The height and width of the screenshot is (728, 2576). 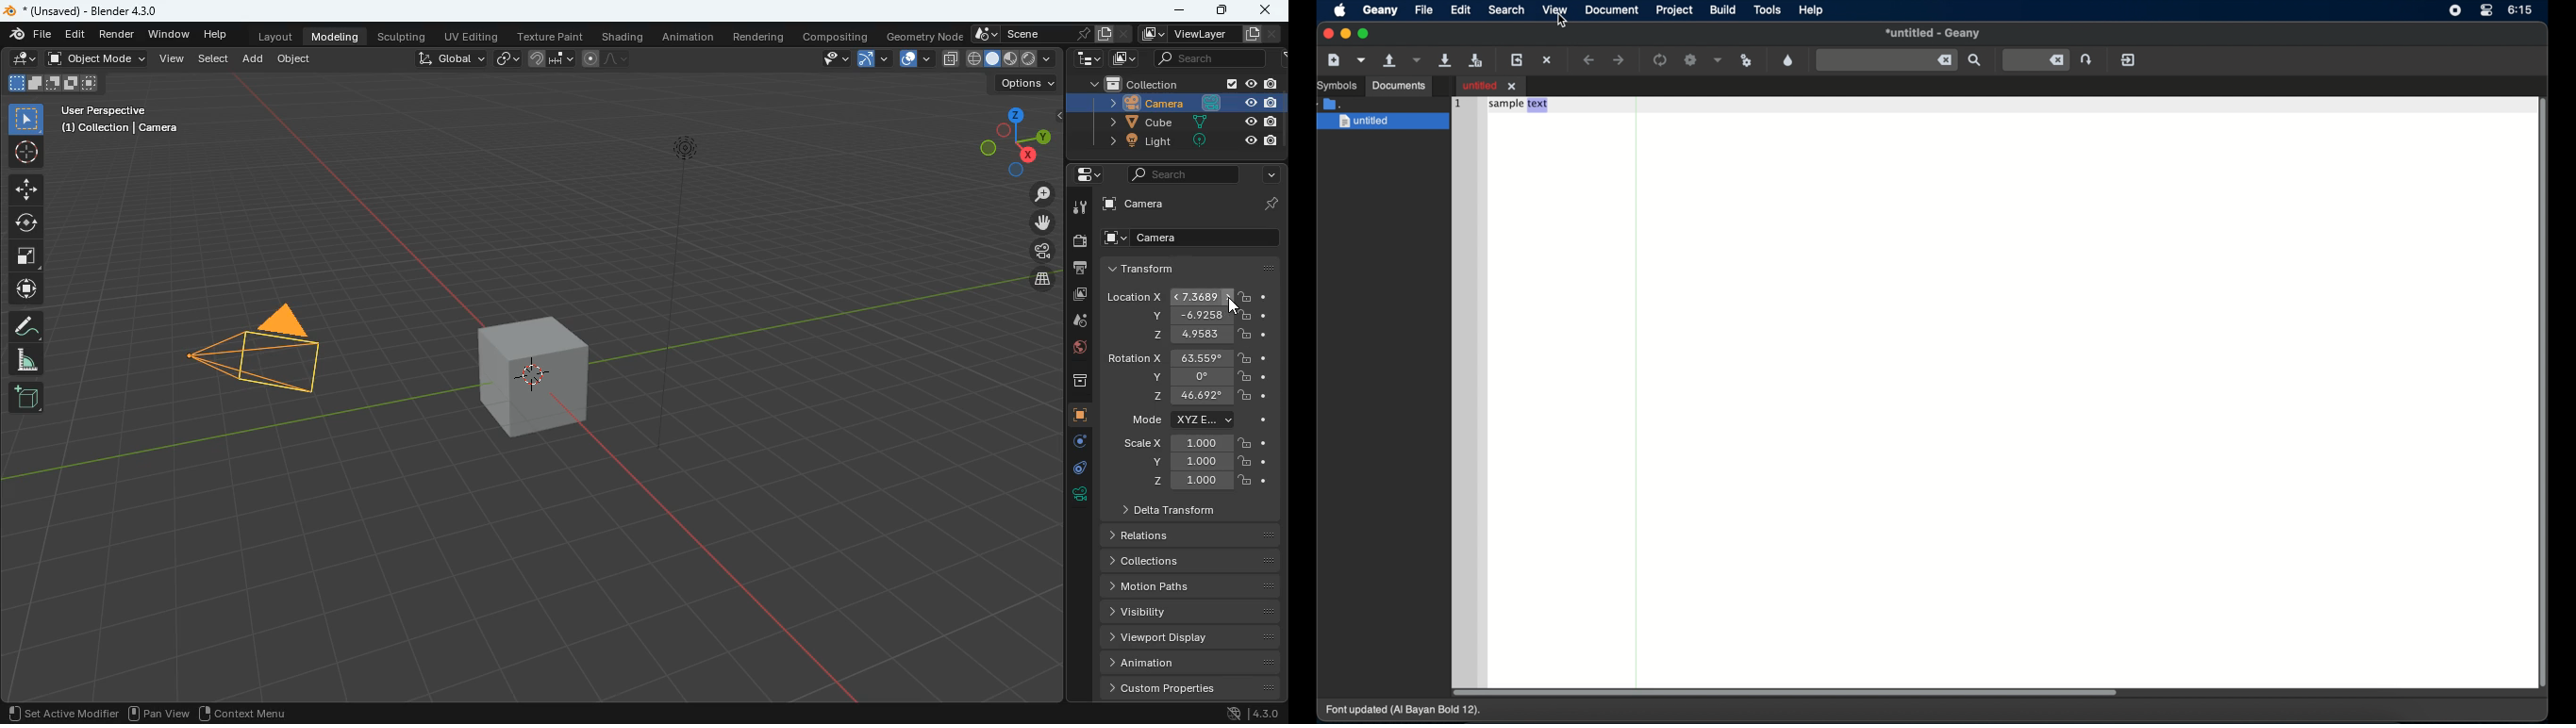 What do you see at coordinates (1194, 401) in the screenshot?
I see `z` at bounding box center [1194, 401].